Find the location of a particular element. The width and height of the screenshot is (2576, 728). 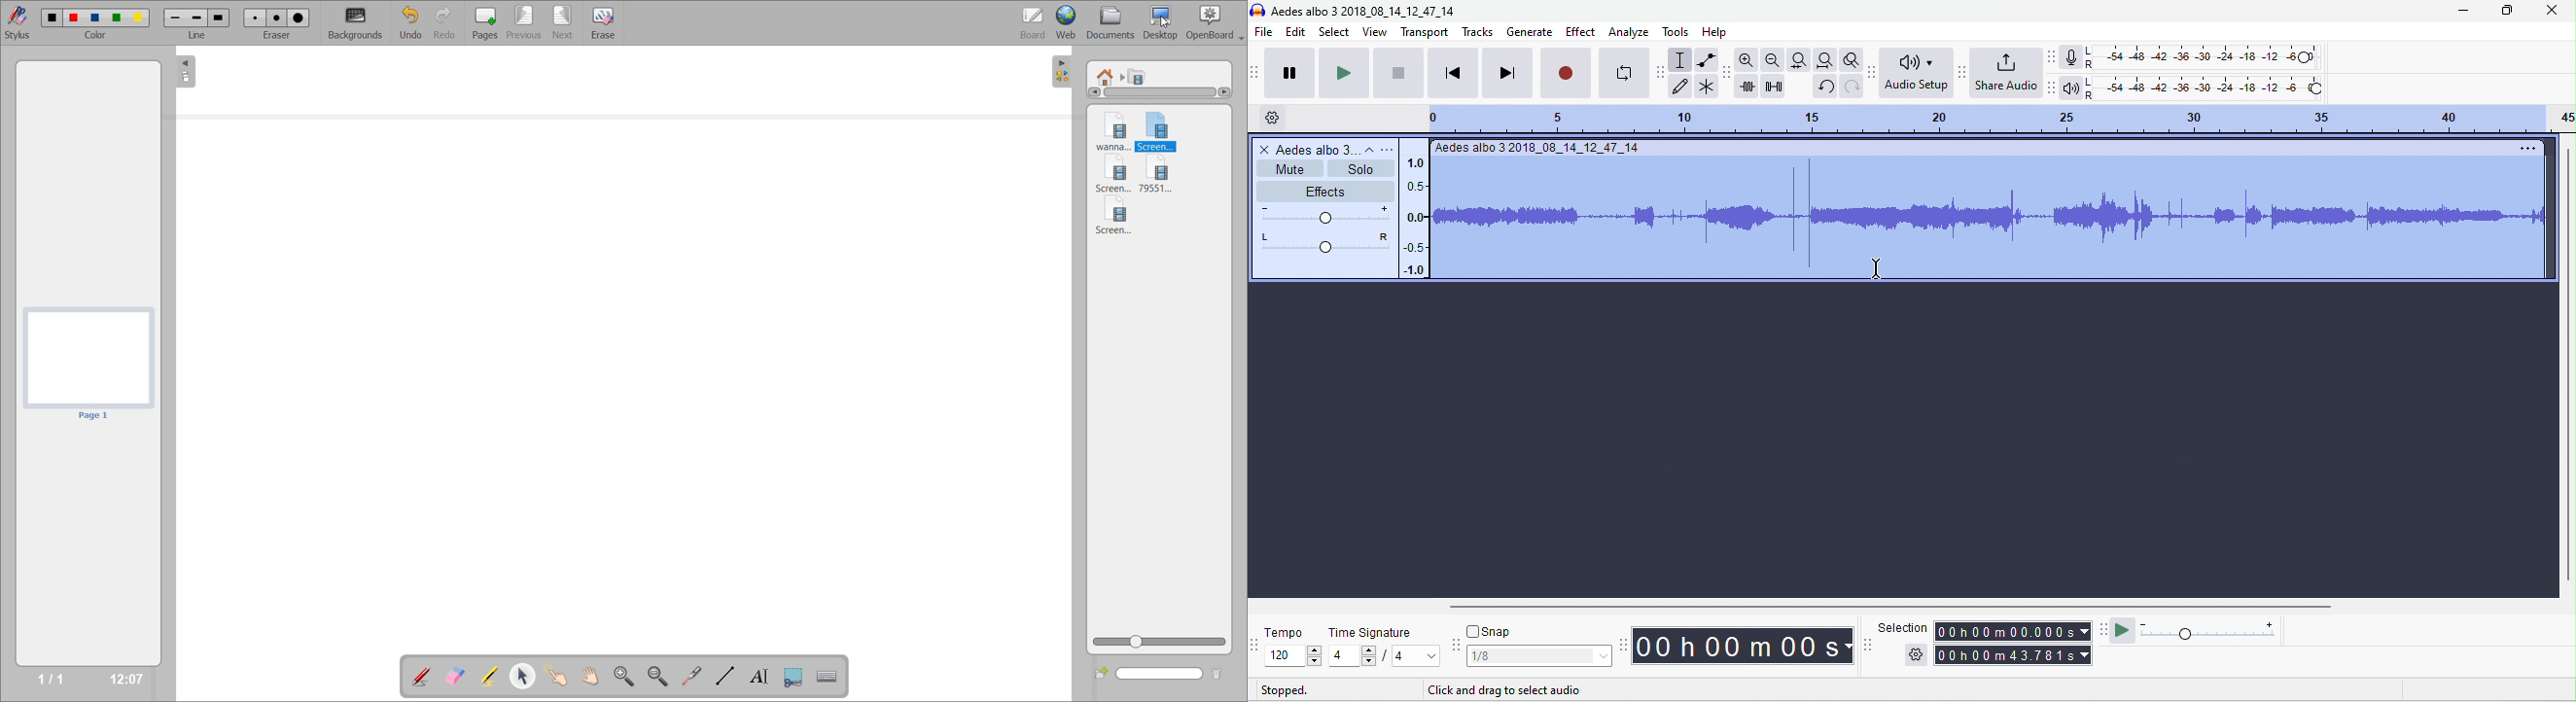

Small eraser is located at coordinates (256, 18).